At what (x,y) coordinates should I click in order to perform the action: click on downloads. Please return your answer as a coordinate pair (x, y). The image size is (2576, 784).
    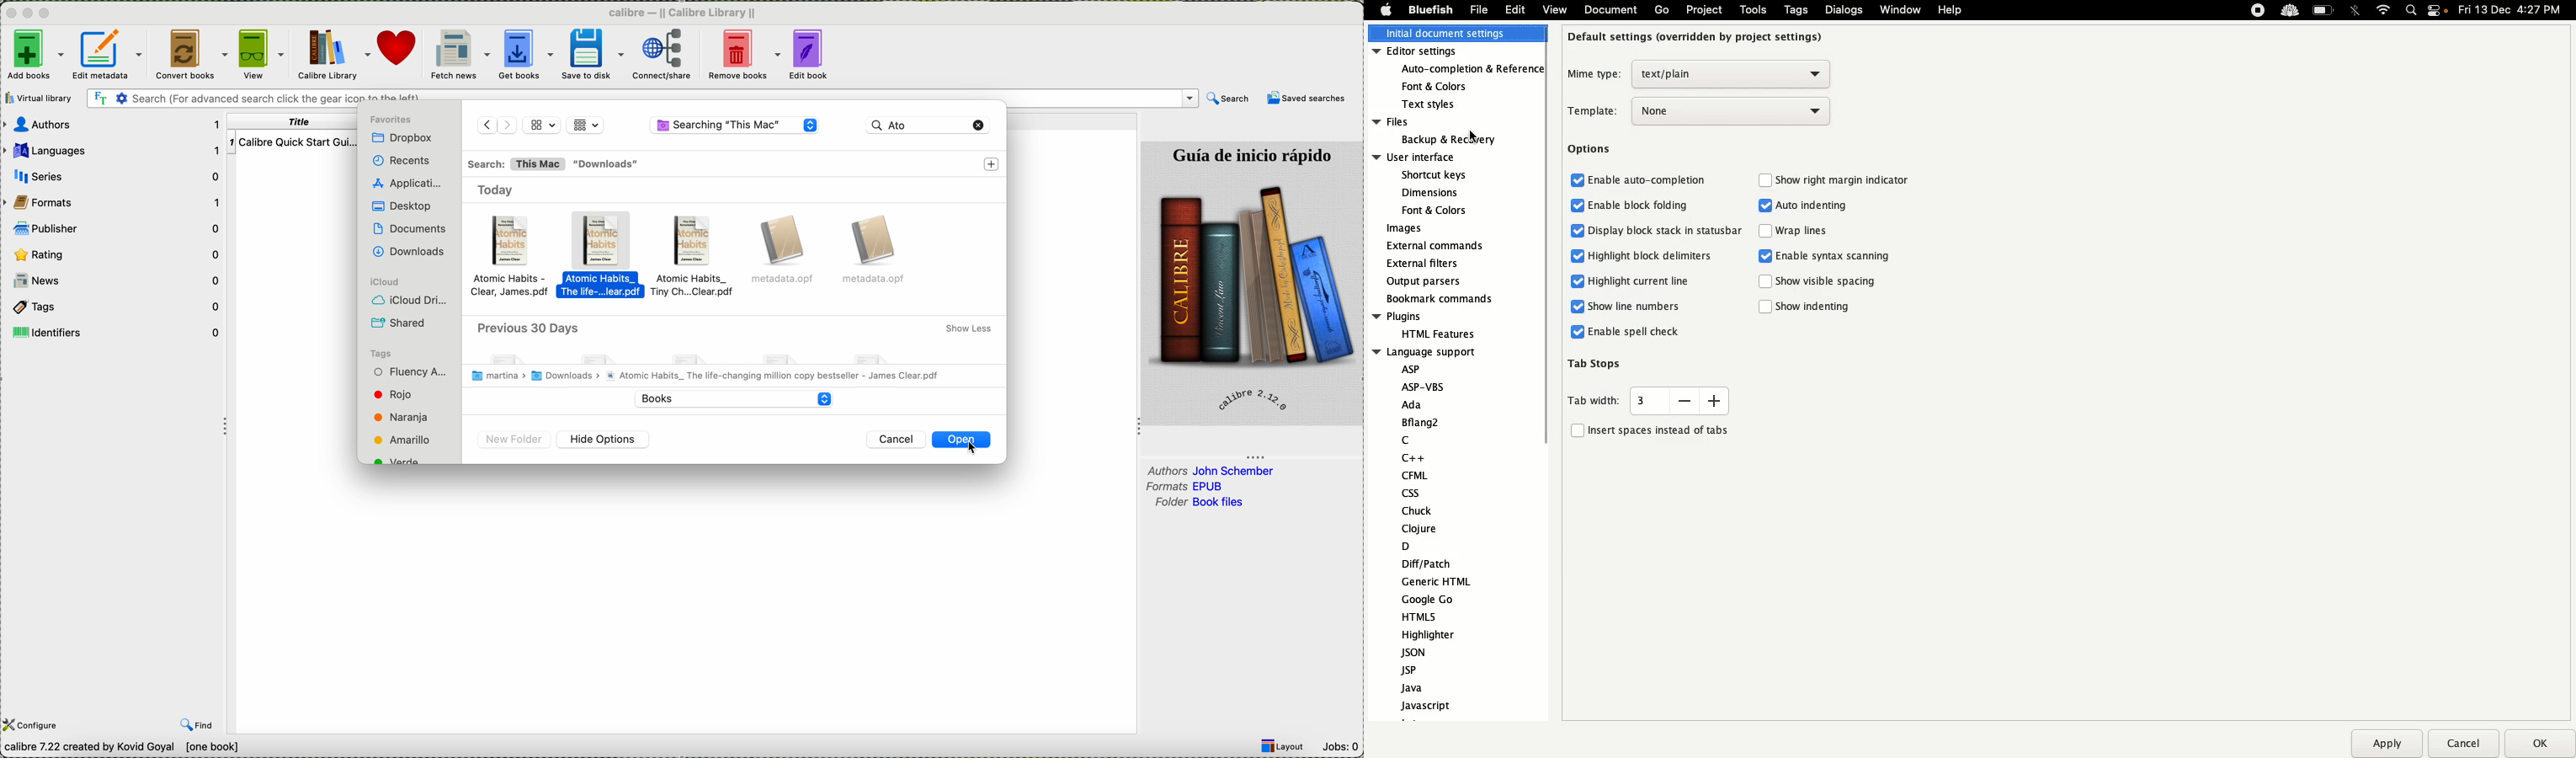
    Looking at the image, I should click on (608, 165).